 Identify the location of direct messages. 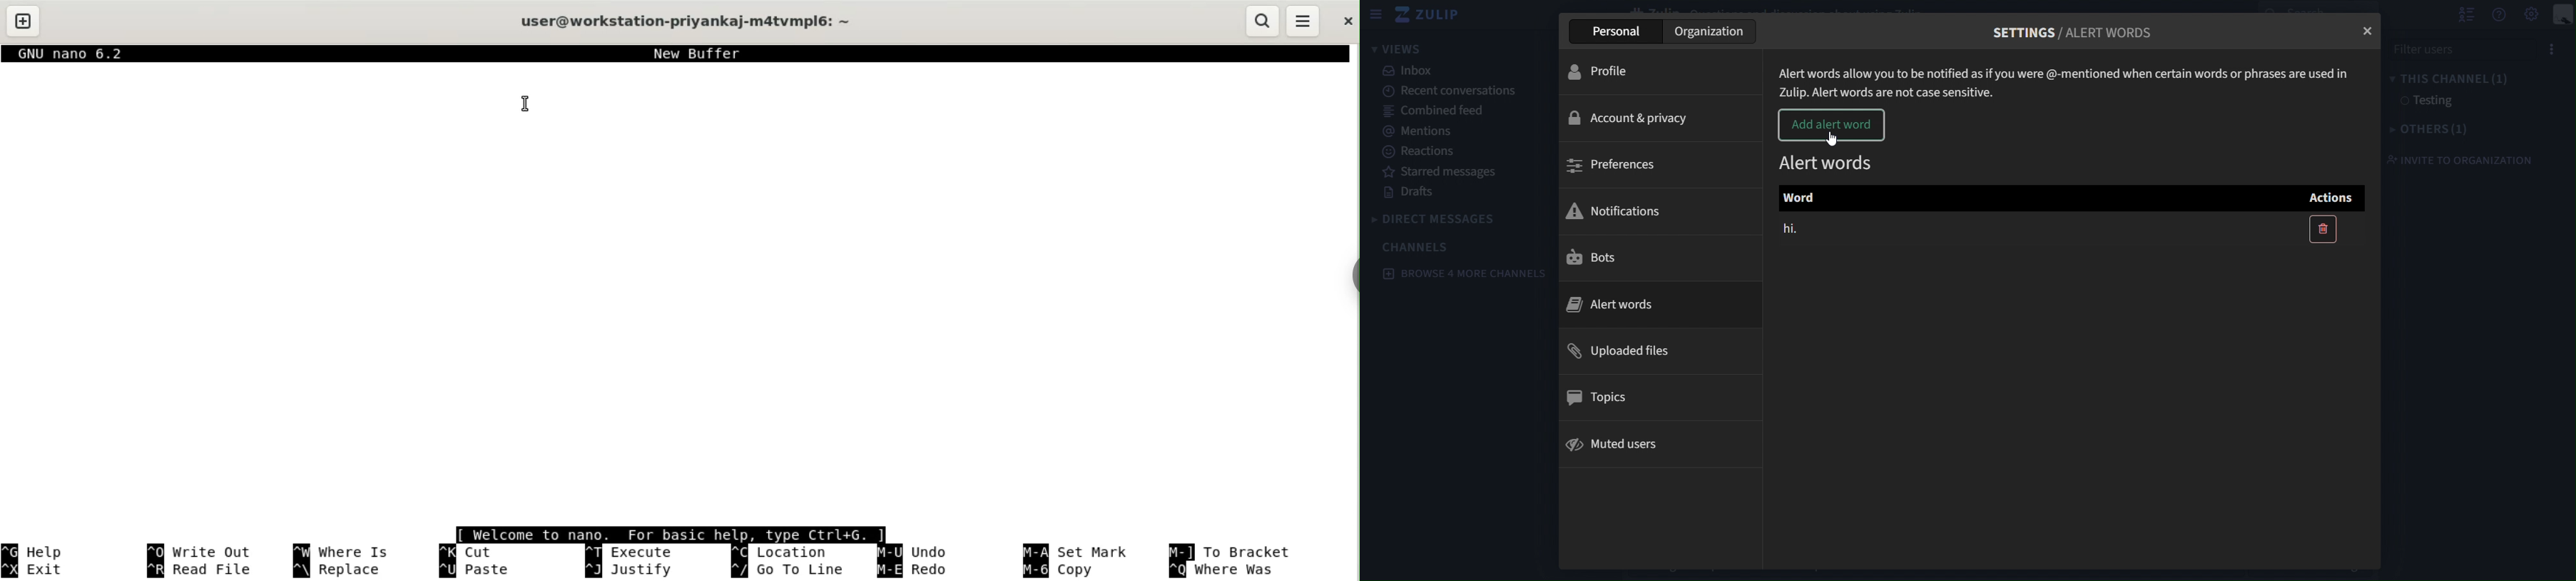
(1437, 217).